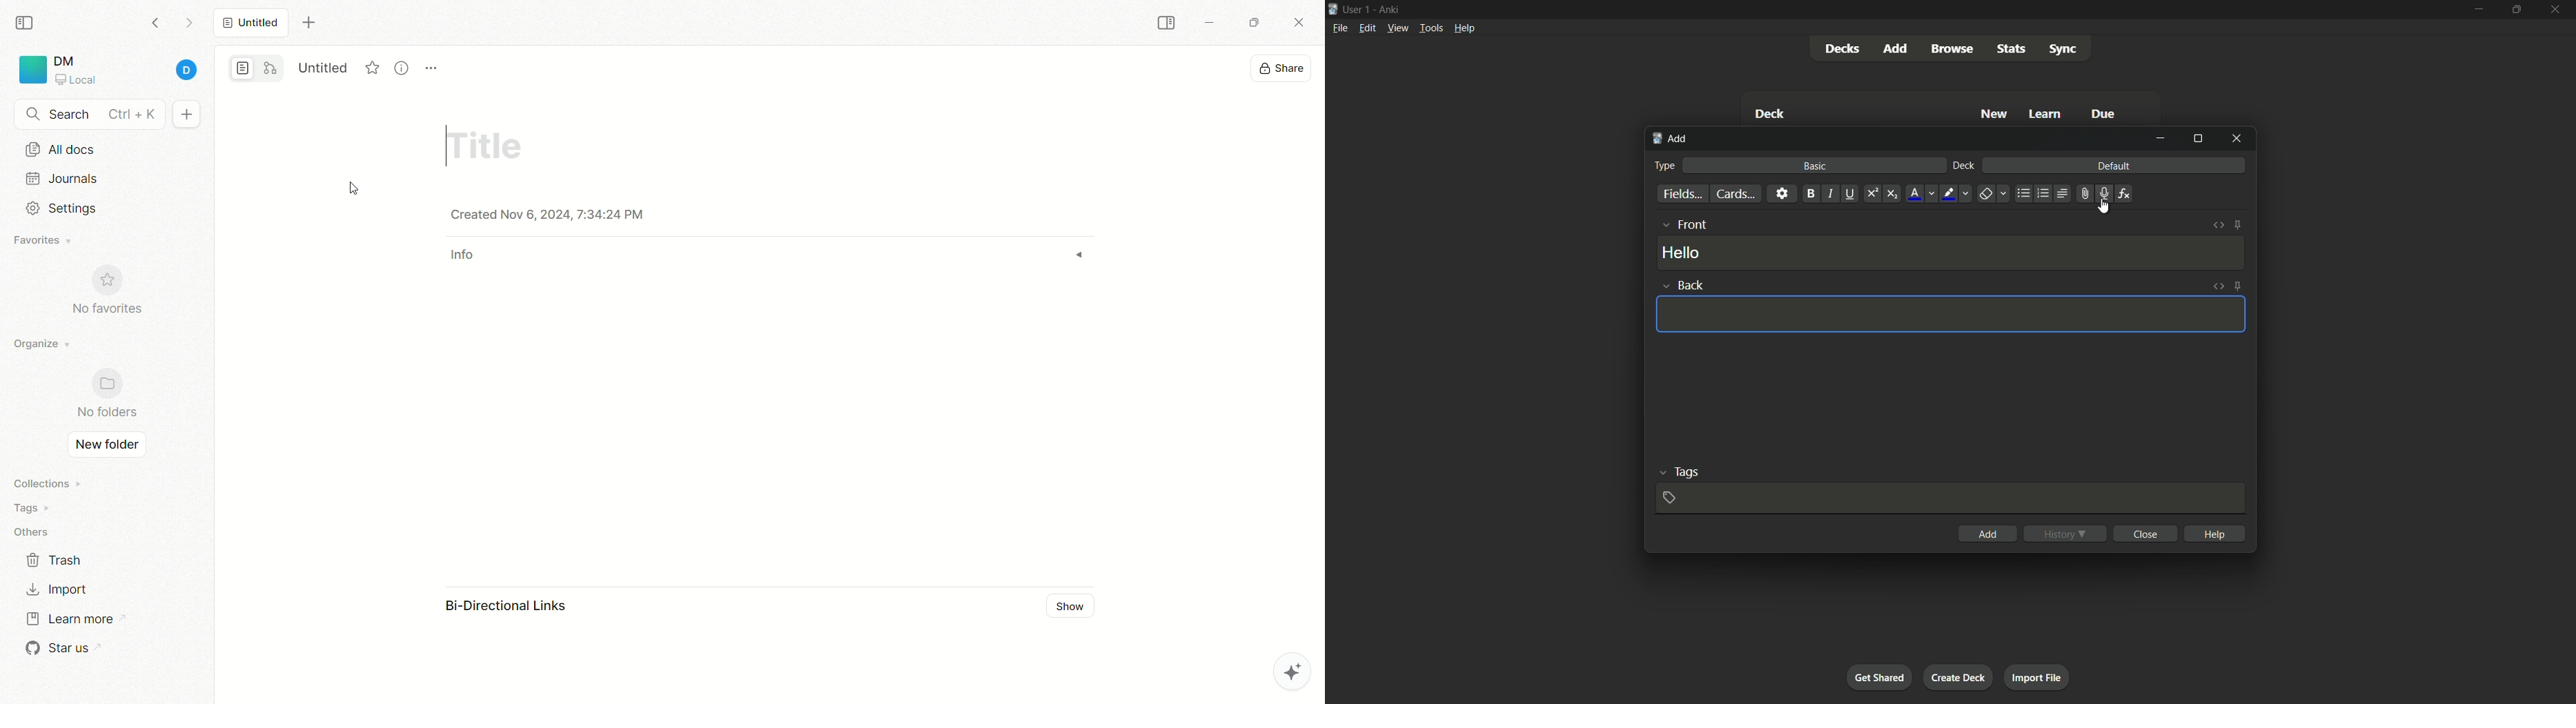 The width and height of the screenshot is (2576, 728). I want to click on highlight text, so click(1957, 194).